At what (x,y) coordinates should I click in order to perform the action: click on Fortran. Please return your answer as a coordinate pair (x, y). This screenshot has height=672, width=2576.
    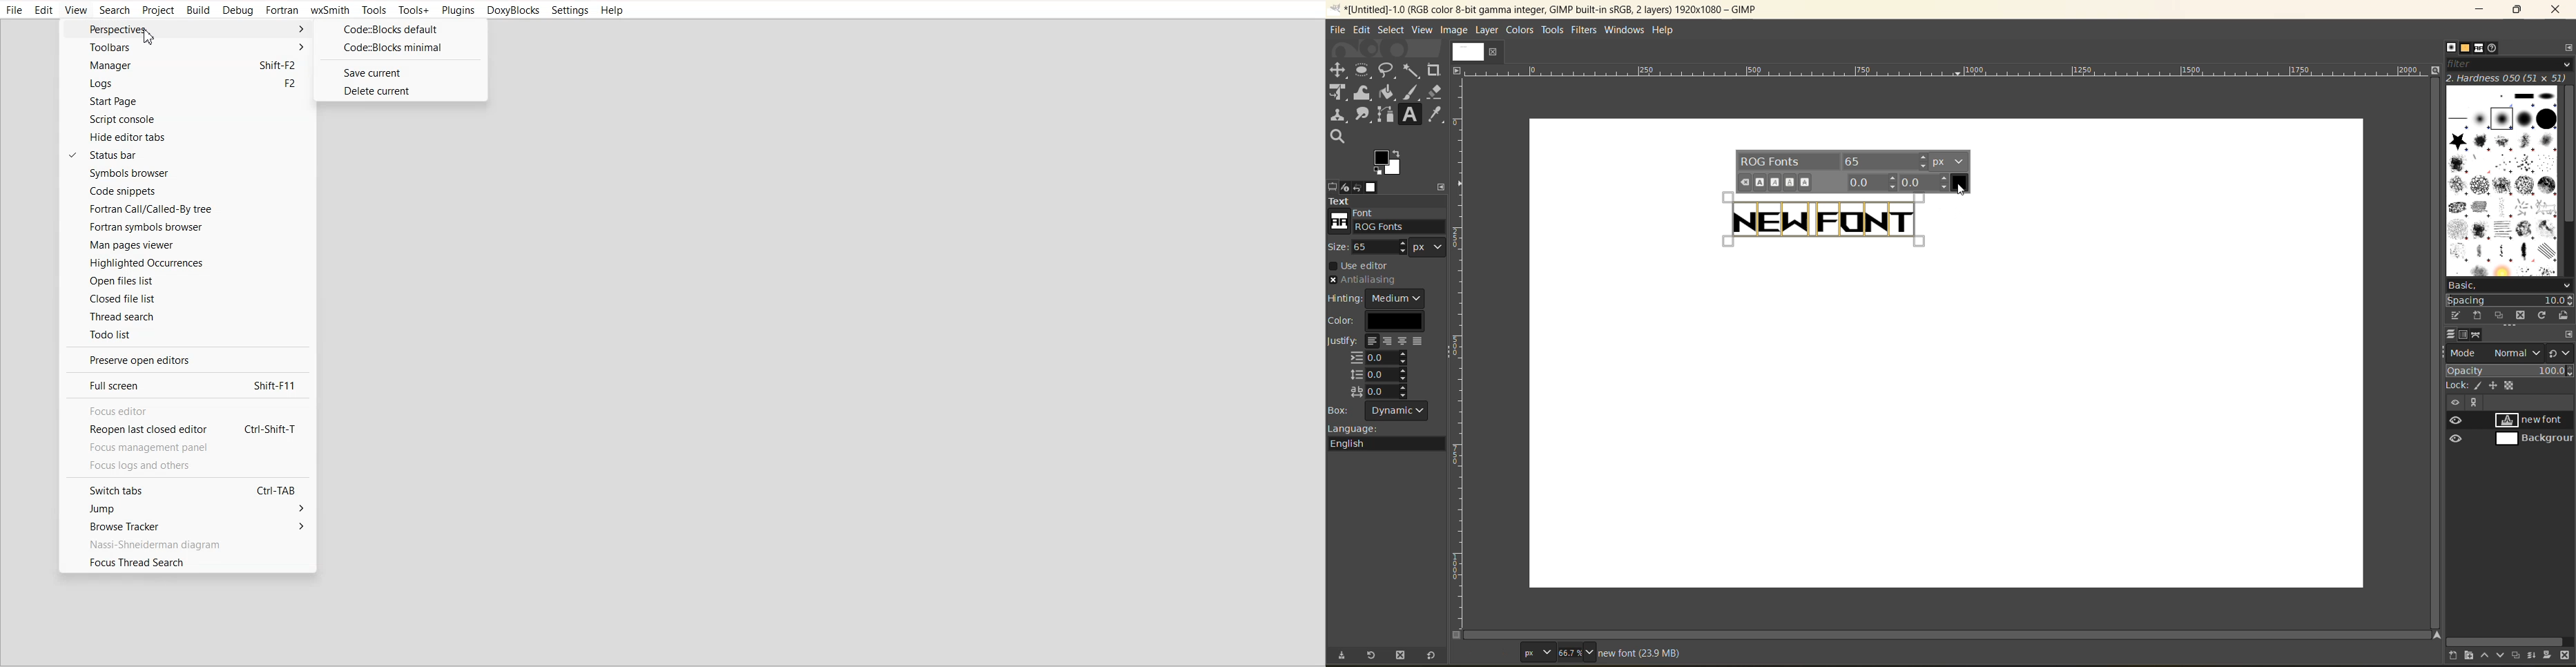
    Looking at the image, I should click on (282, 10).